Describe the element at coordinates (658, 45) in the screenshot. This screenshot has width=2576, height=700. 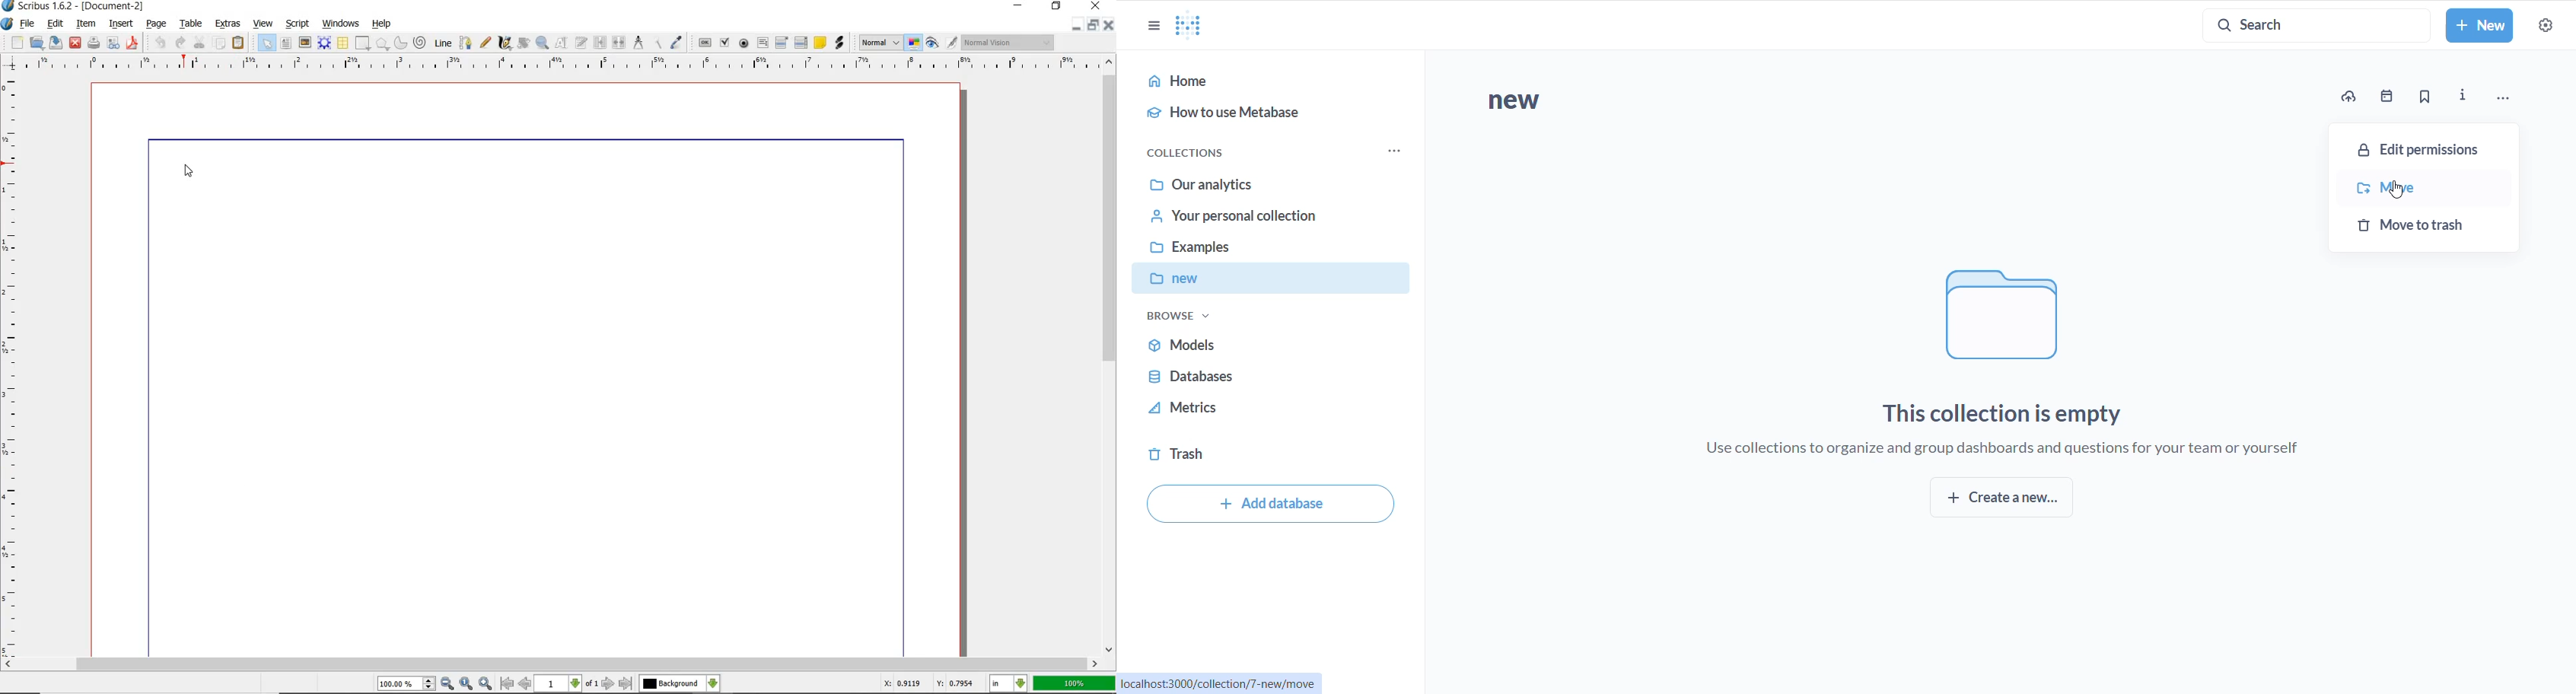
I see `copy item properties` at that location.